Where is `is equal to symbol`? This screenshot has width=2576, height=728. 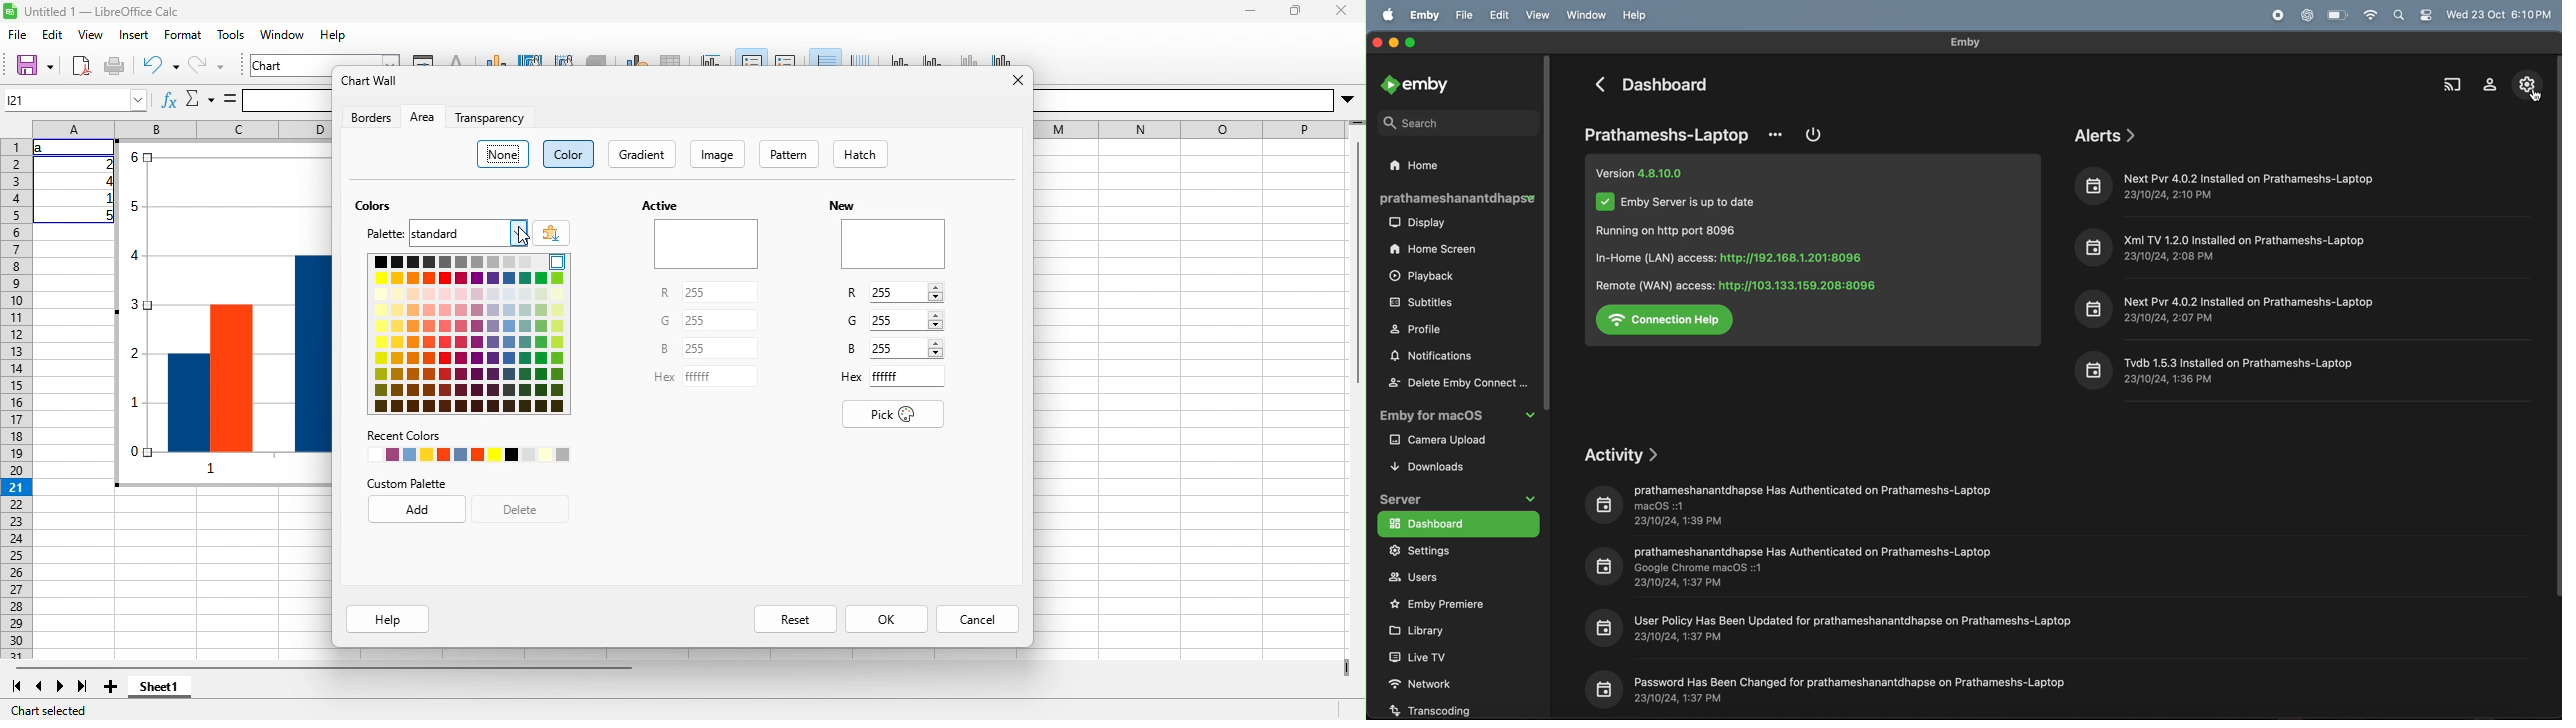 is equal to symbol is located at coordinates (230, 99).